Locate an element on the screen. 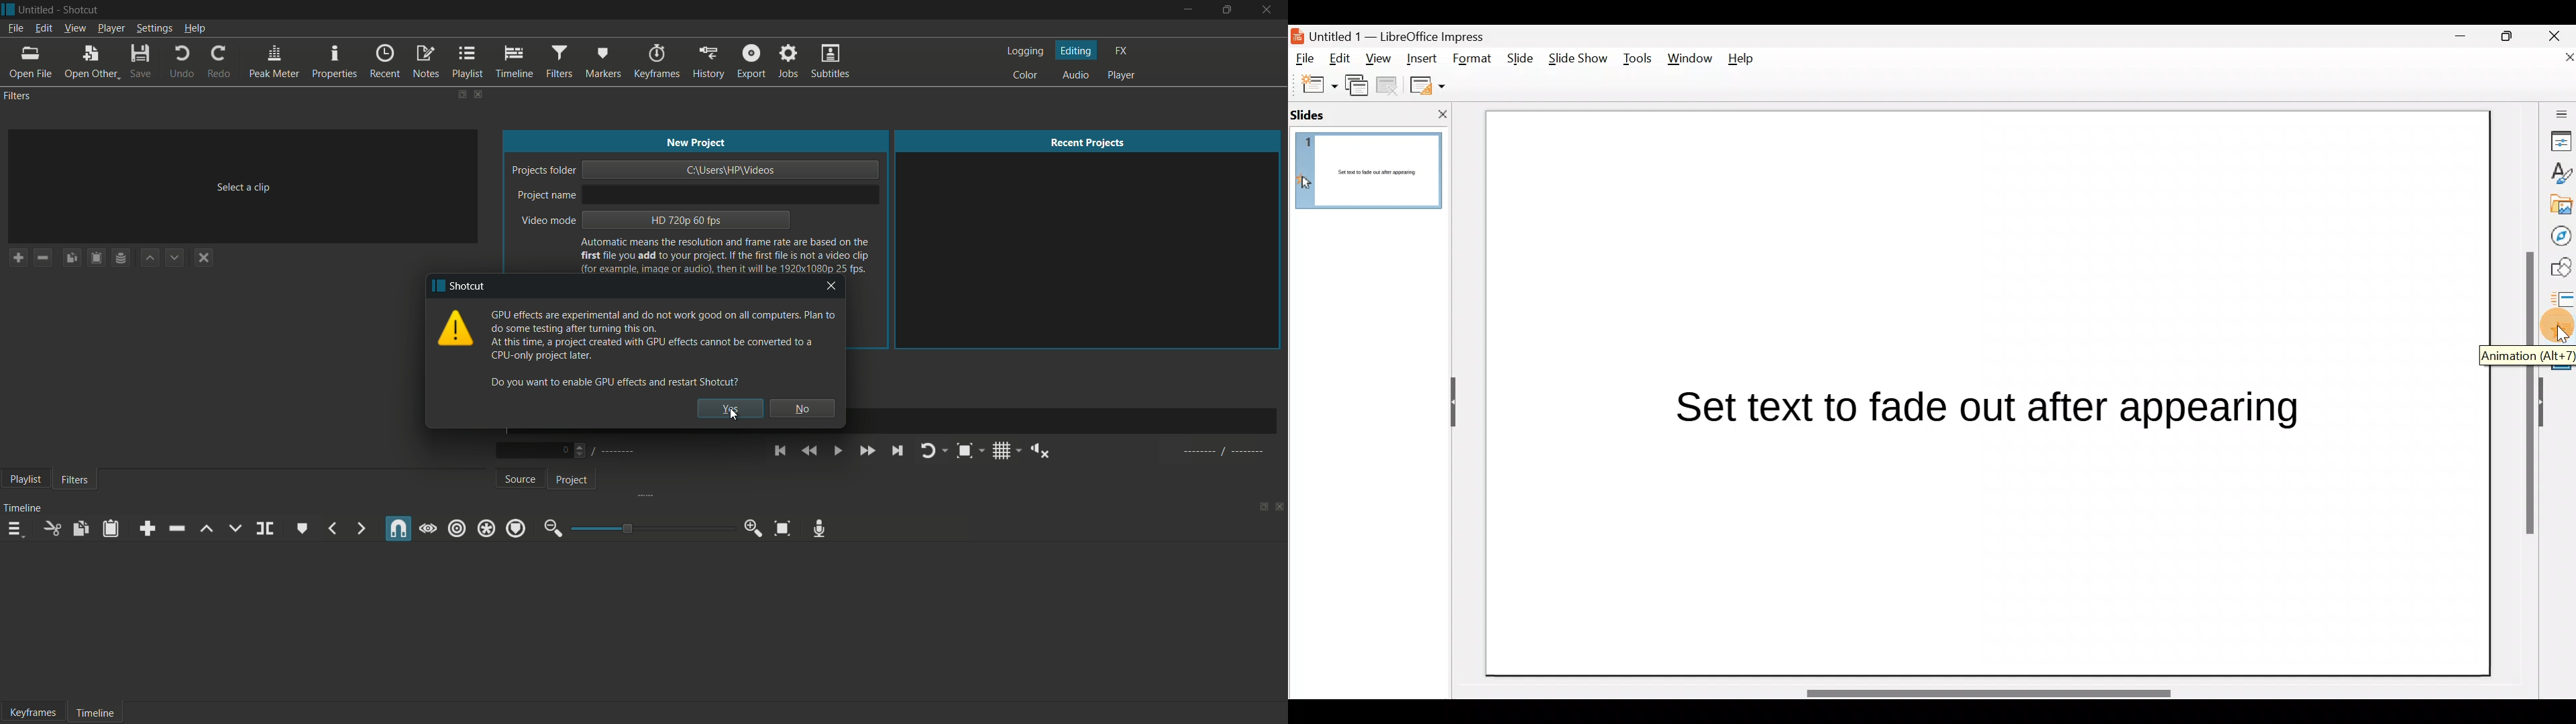  text is located at coordinates (638, 347).